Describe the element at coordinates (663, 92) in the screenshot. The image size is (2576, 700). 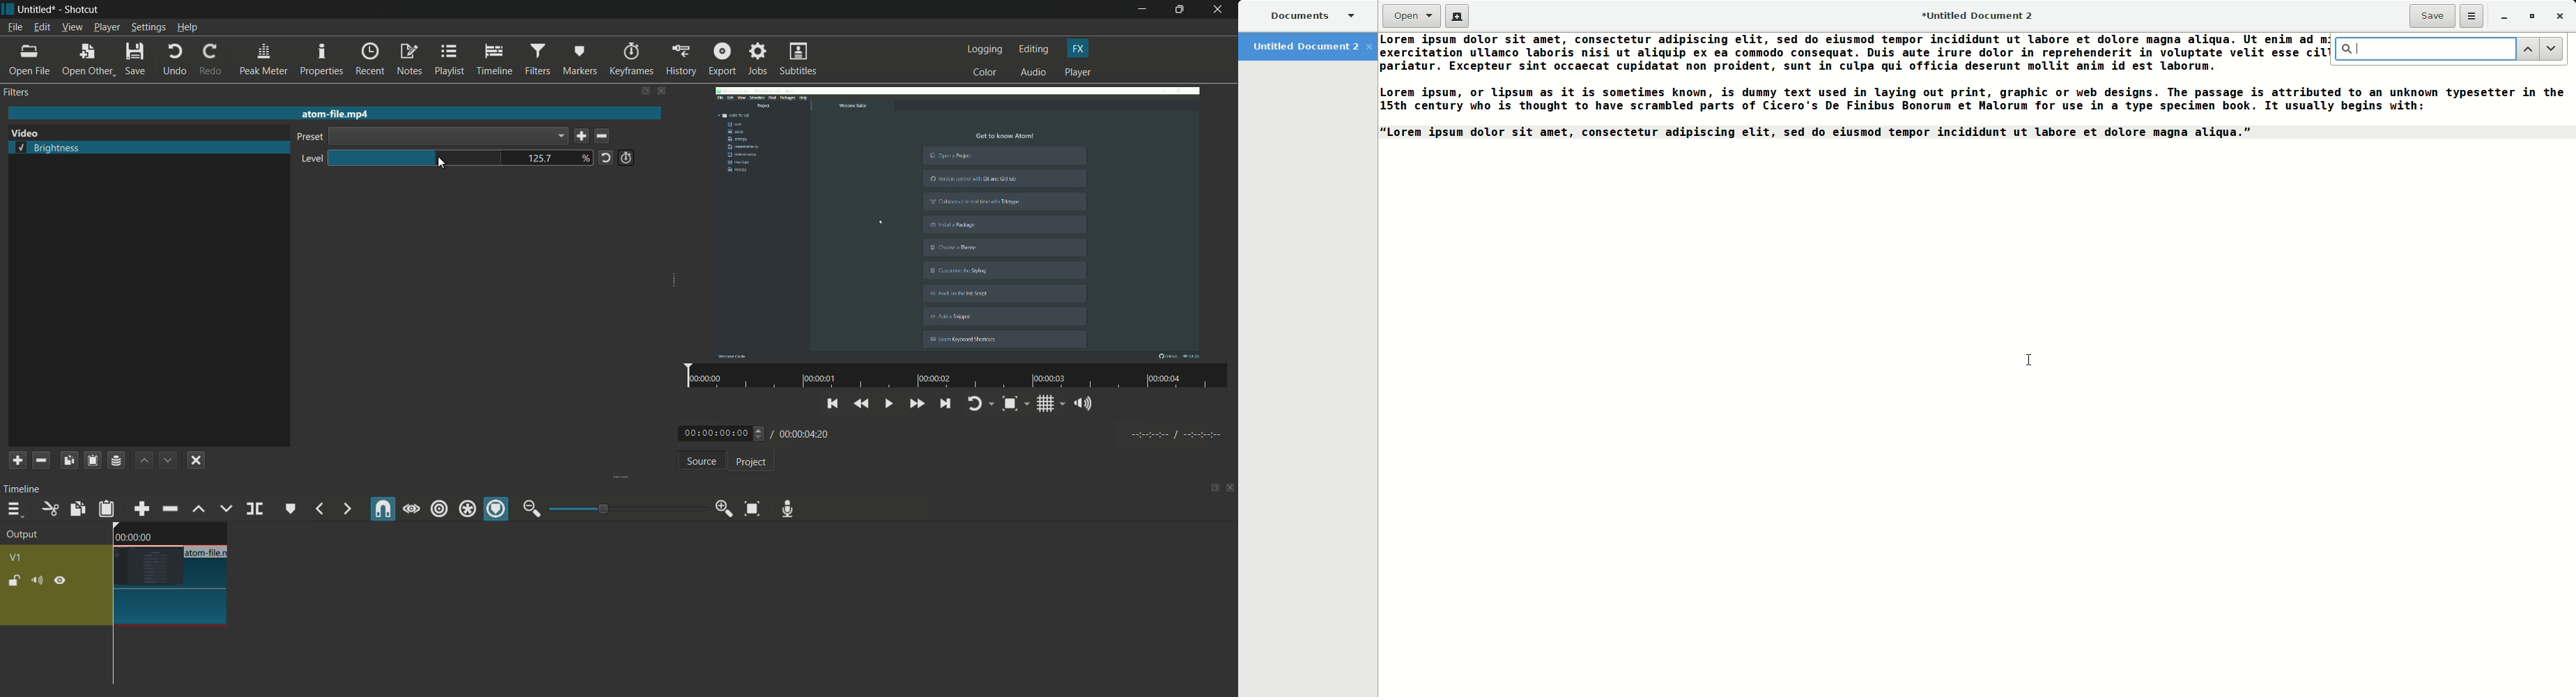
I see `close filter pane` at that location.